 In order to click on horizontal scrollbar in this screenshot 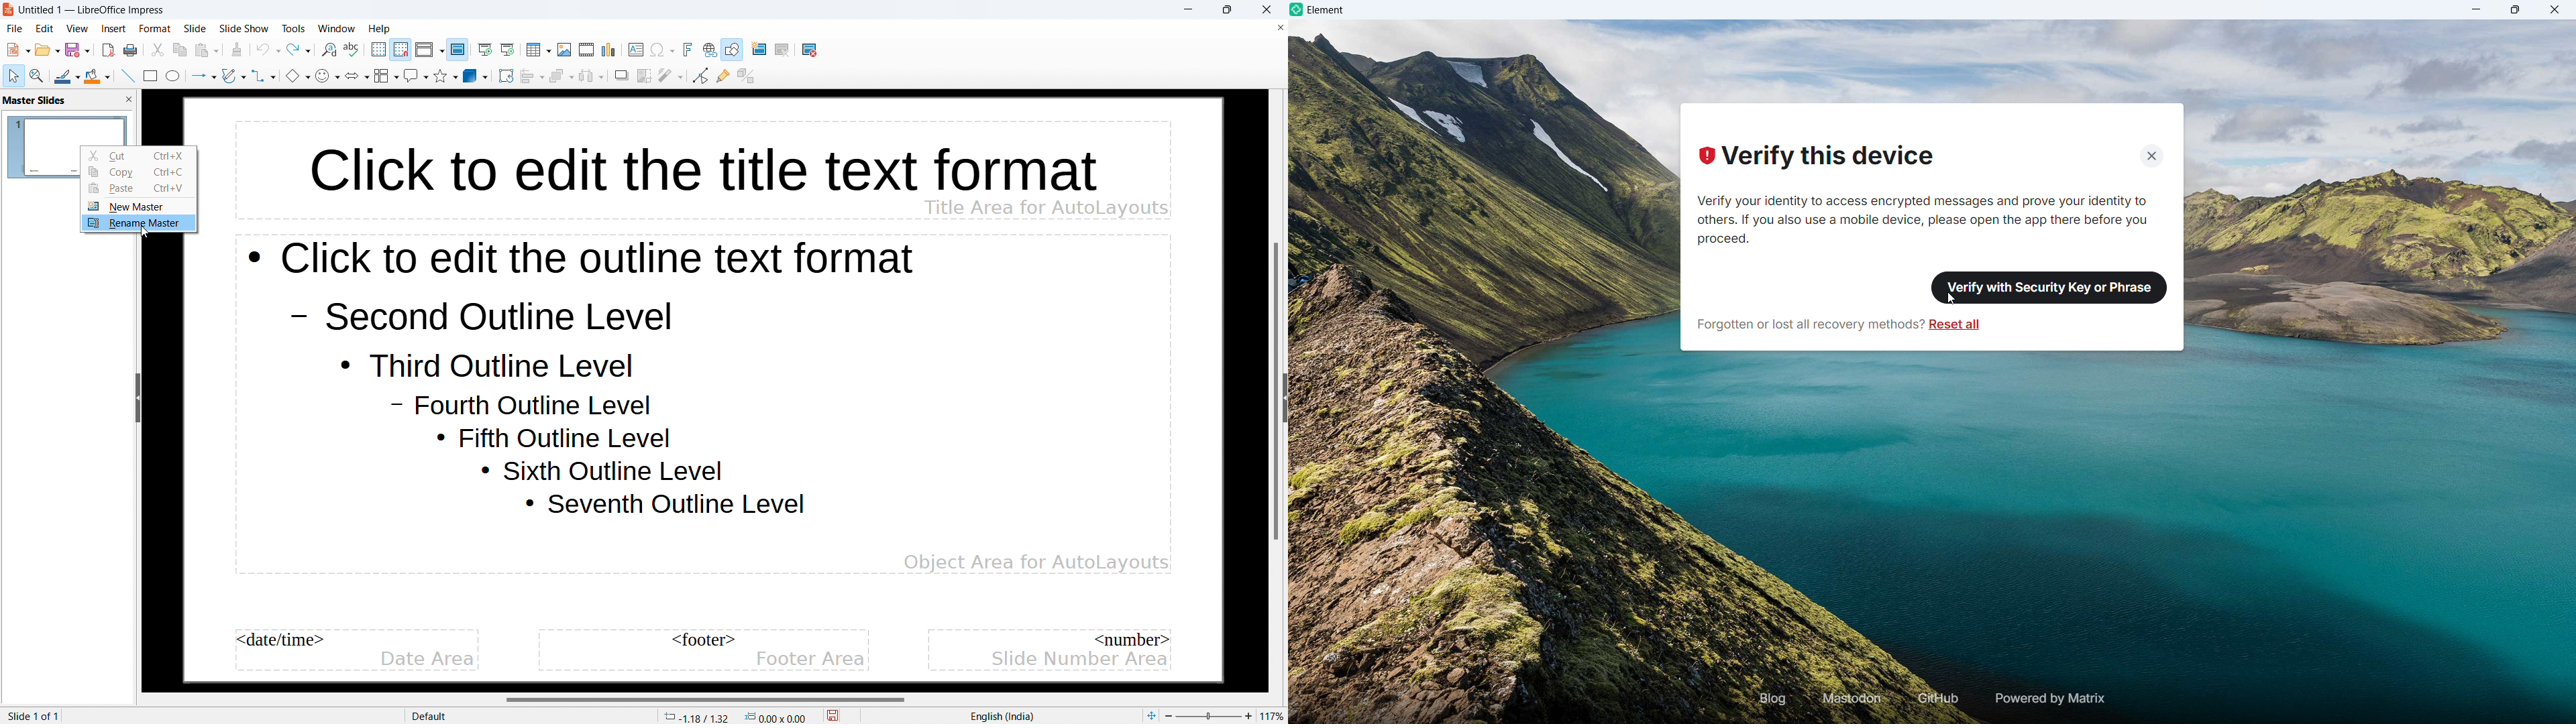, I will do `click(706, 699)`.